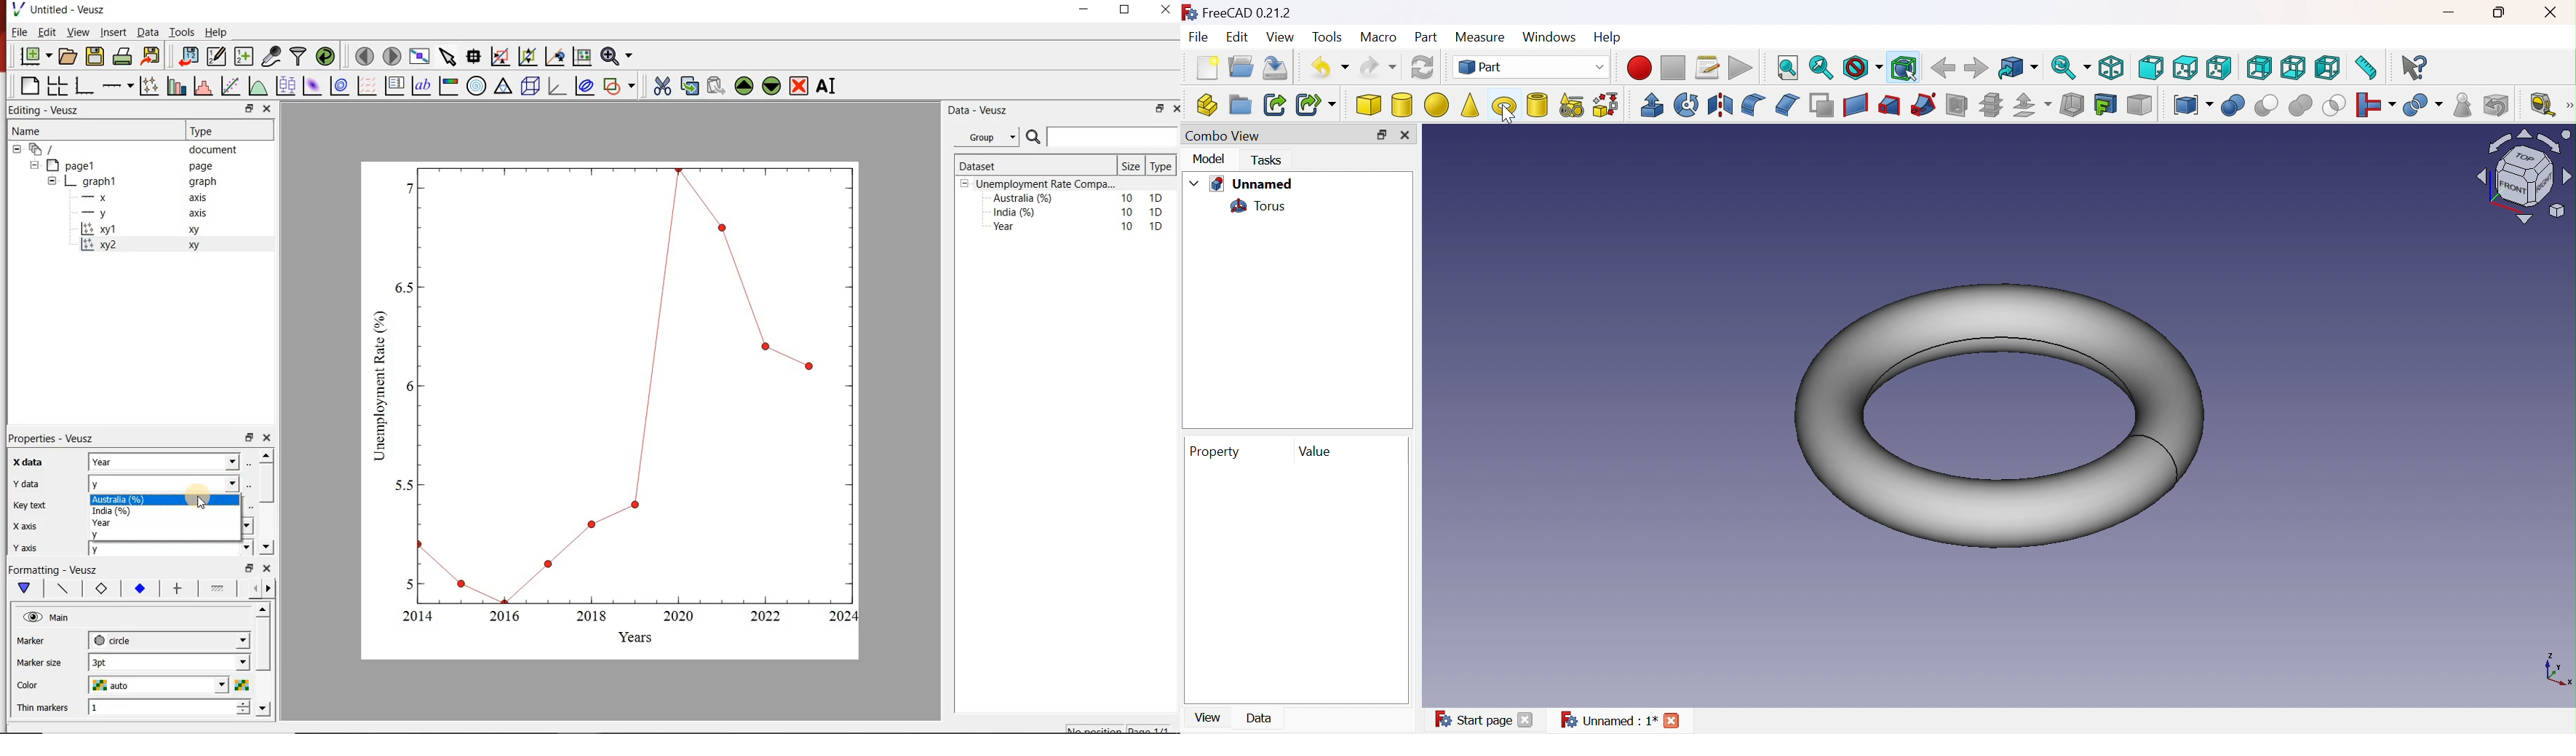 The height and width of the screenshot is (756, 2576). Describe the element at coordinates (1608, 105) in the screenshot. I see `Shape builder` at that location.